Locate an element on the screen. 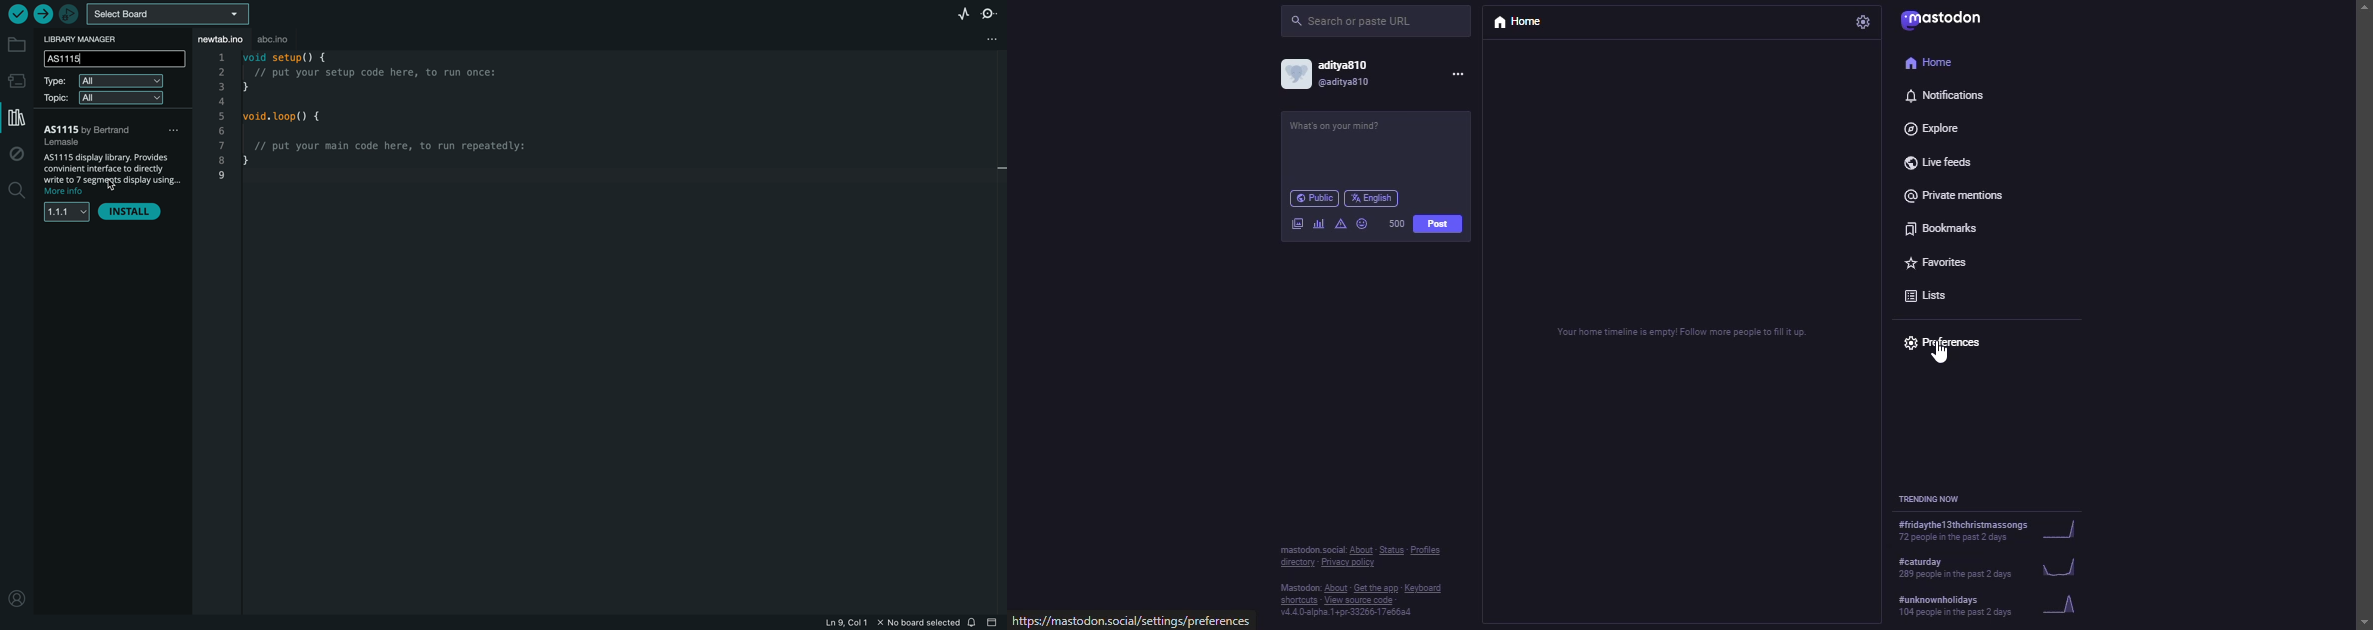 The width and height of the screenshot is (2380, 644). files setting is located at coordinates (991, 38).